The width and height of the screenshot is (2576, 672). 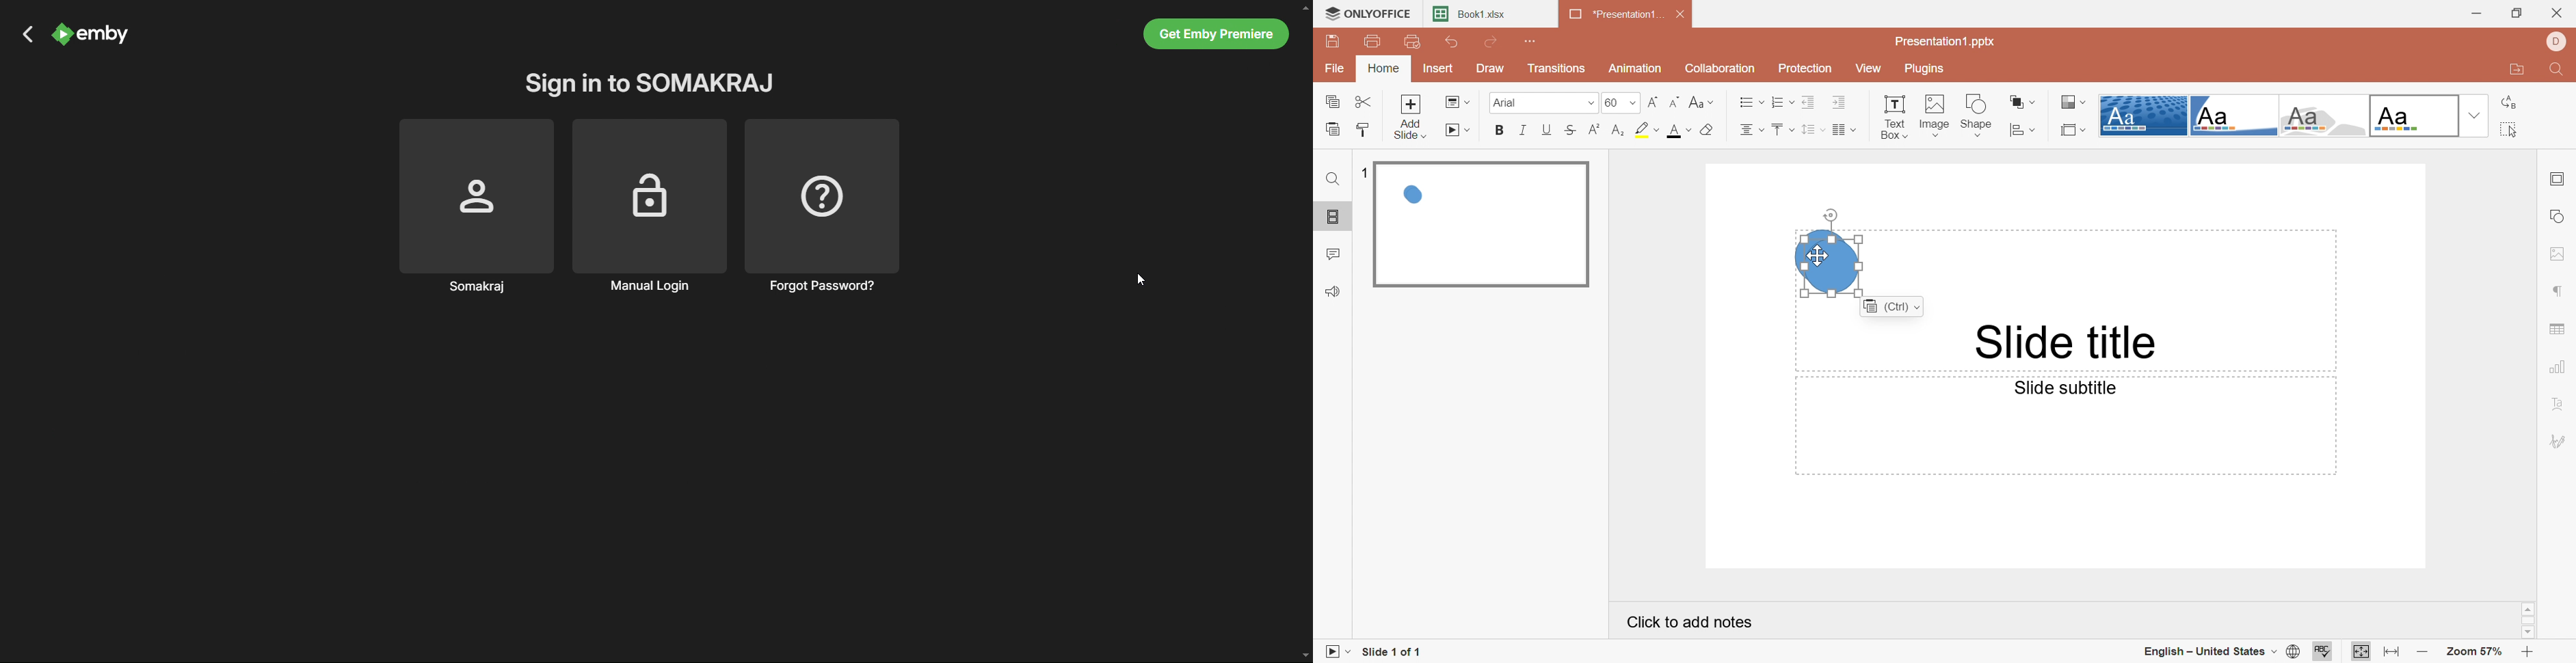 What do you see at coordinates (2392, 654) in the screenshot?
I see `Fit to width` at bounding box center [2392, 654].